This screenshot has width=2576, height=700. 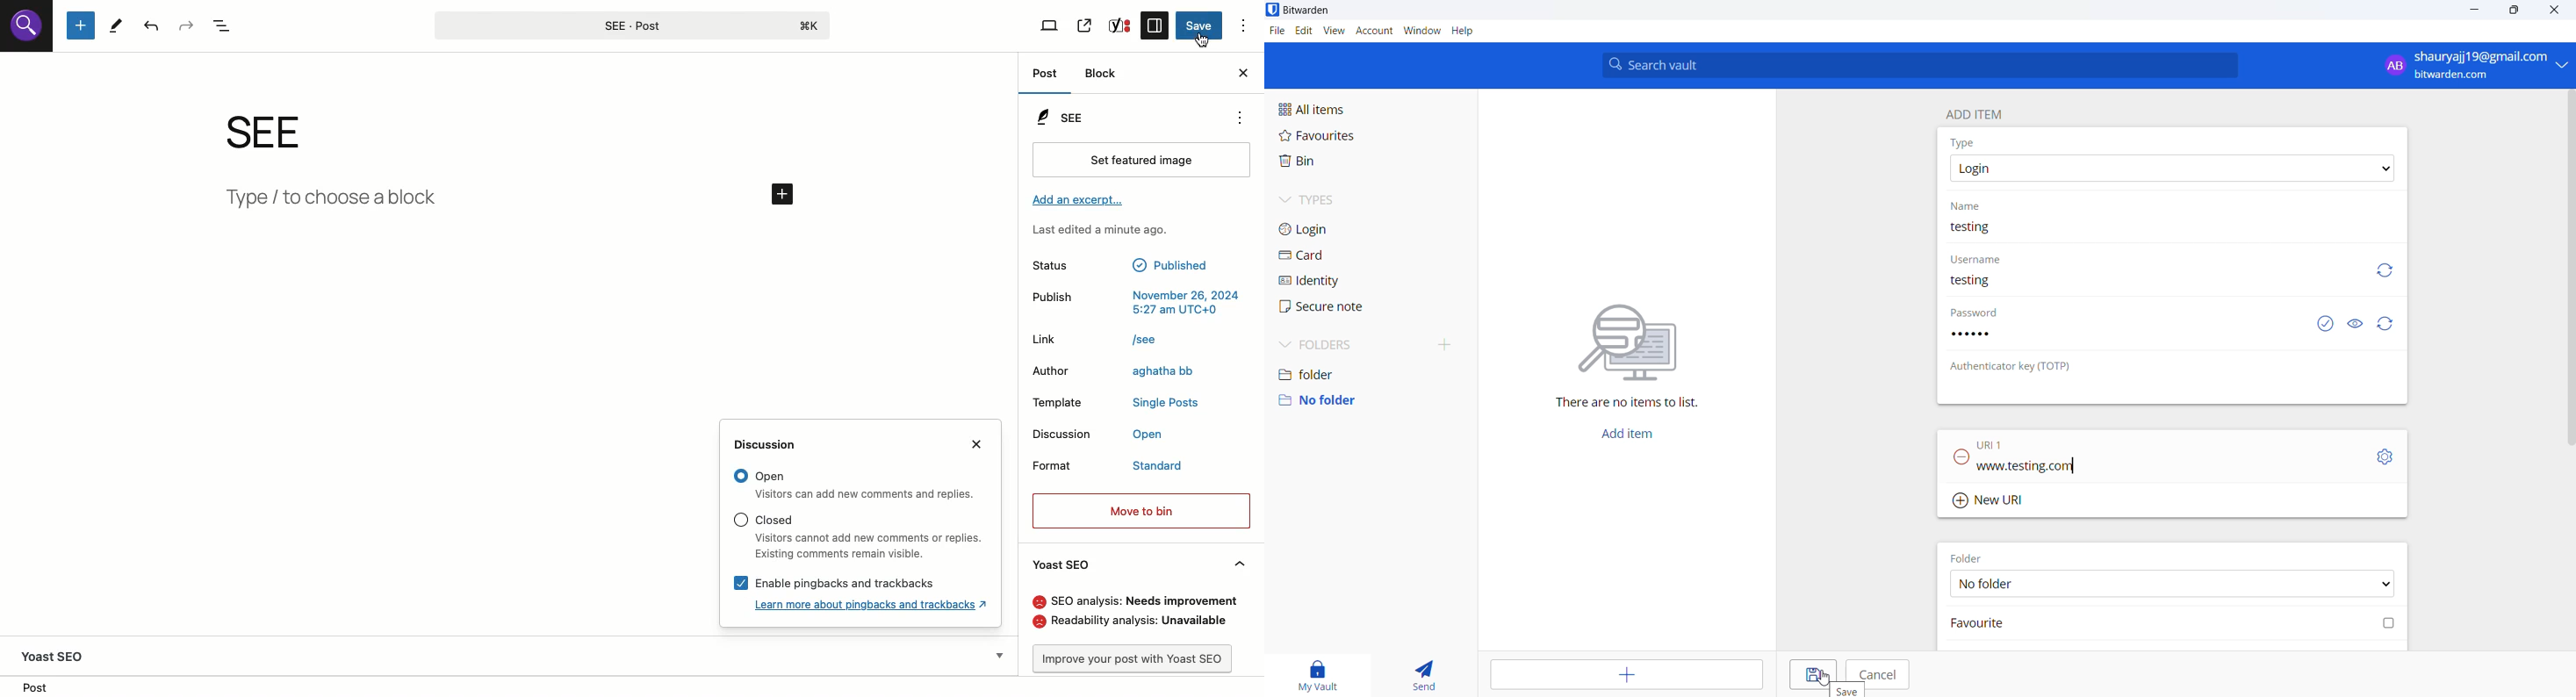 What do you see at coordinates (1848, 691) in the screenshot?
I see `hover text "Save"` at bounding box center [1848, 691].